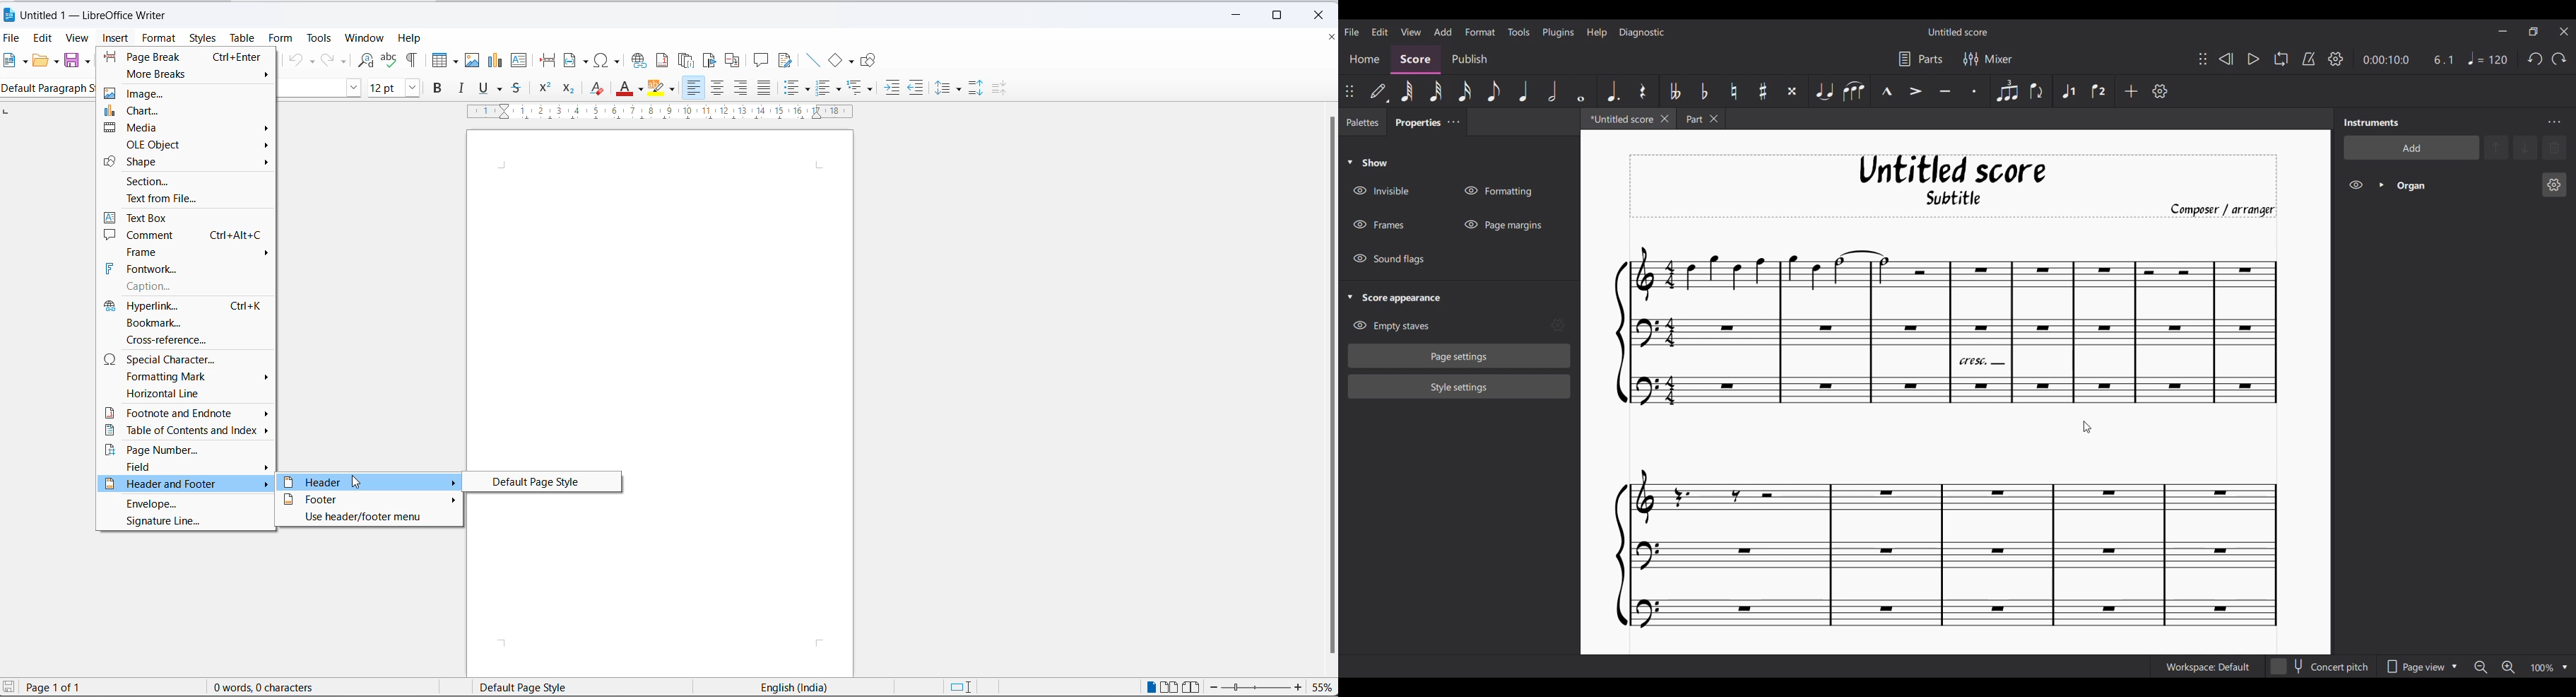 The height and width of the screenshot is (700, 2576). Describe the element at coordinates (2131, 90) in the screenshot. I see `Add` at that location.